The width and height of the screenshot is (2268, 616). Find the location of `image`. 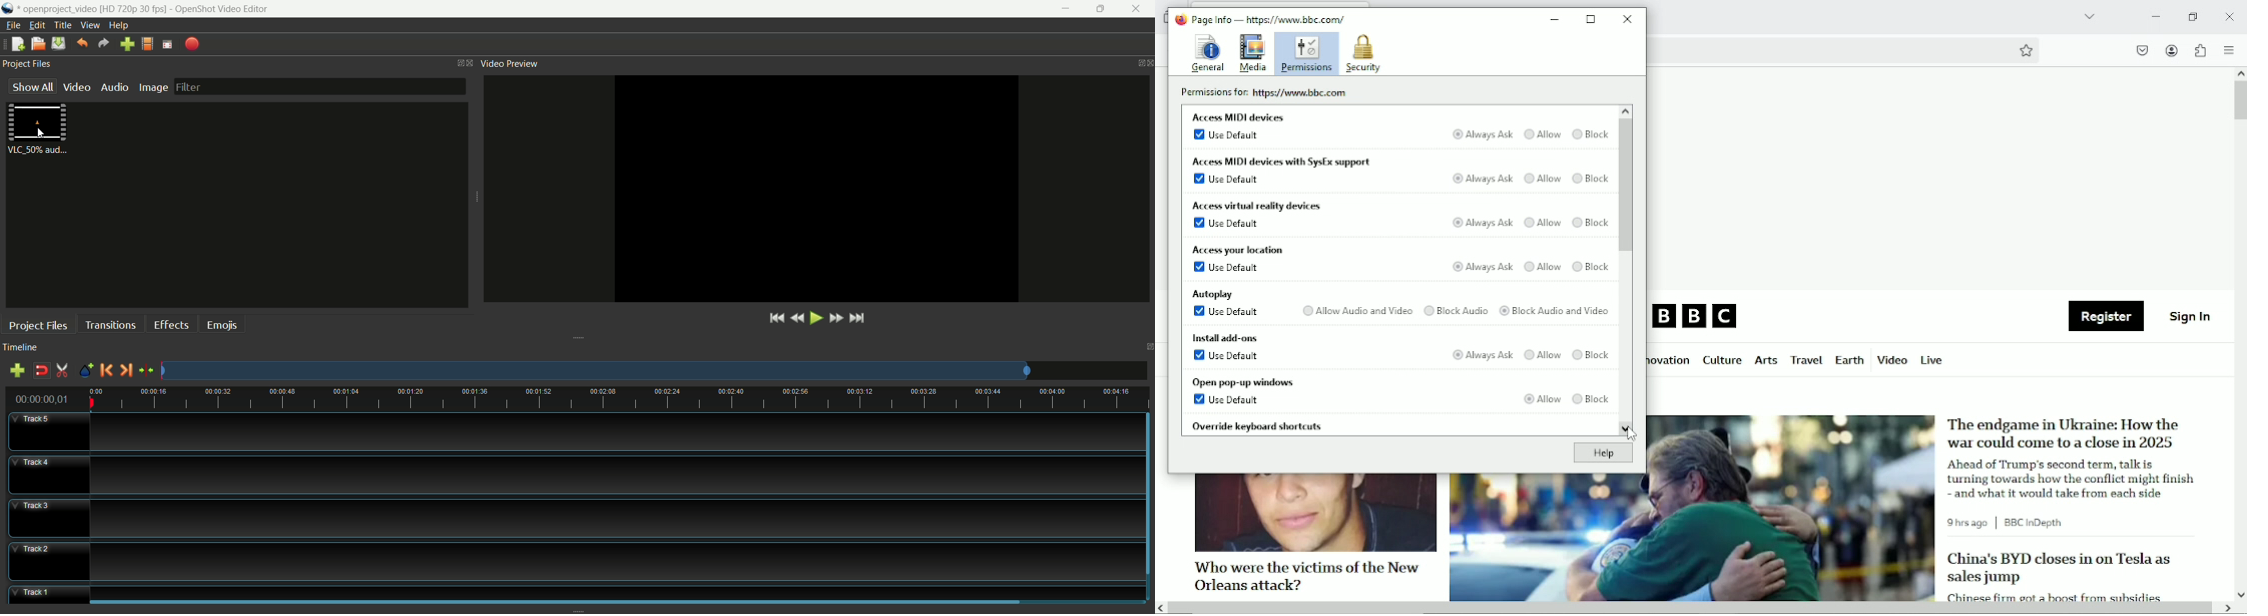

image is located at coordinates (1692, 538).